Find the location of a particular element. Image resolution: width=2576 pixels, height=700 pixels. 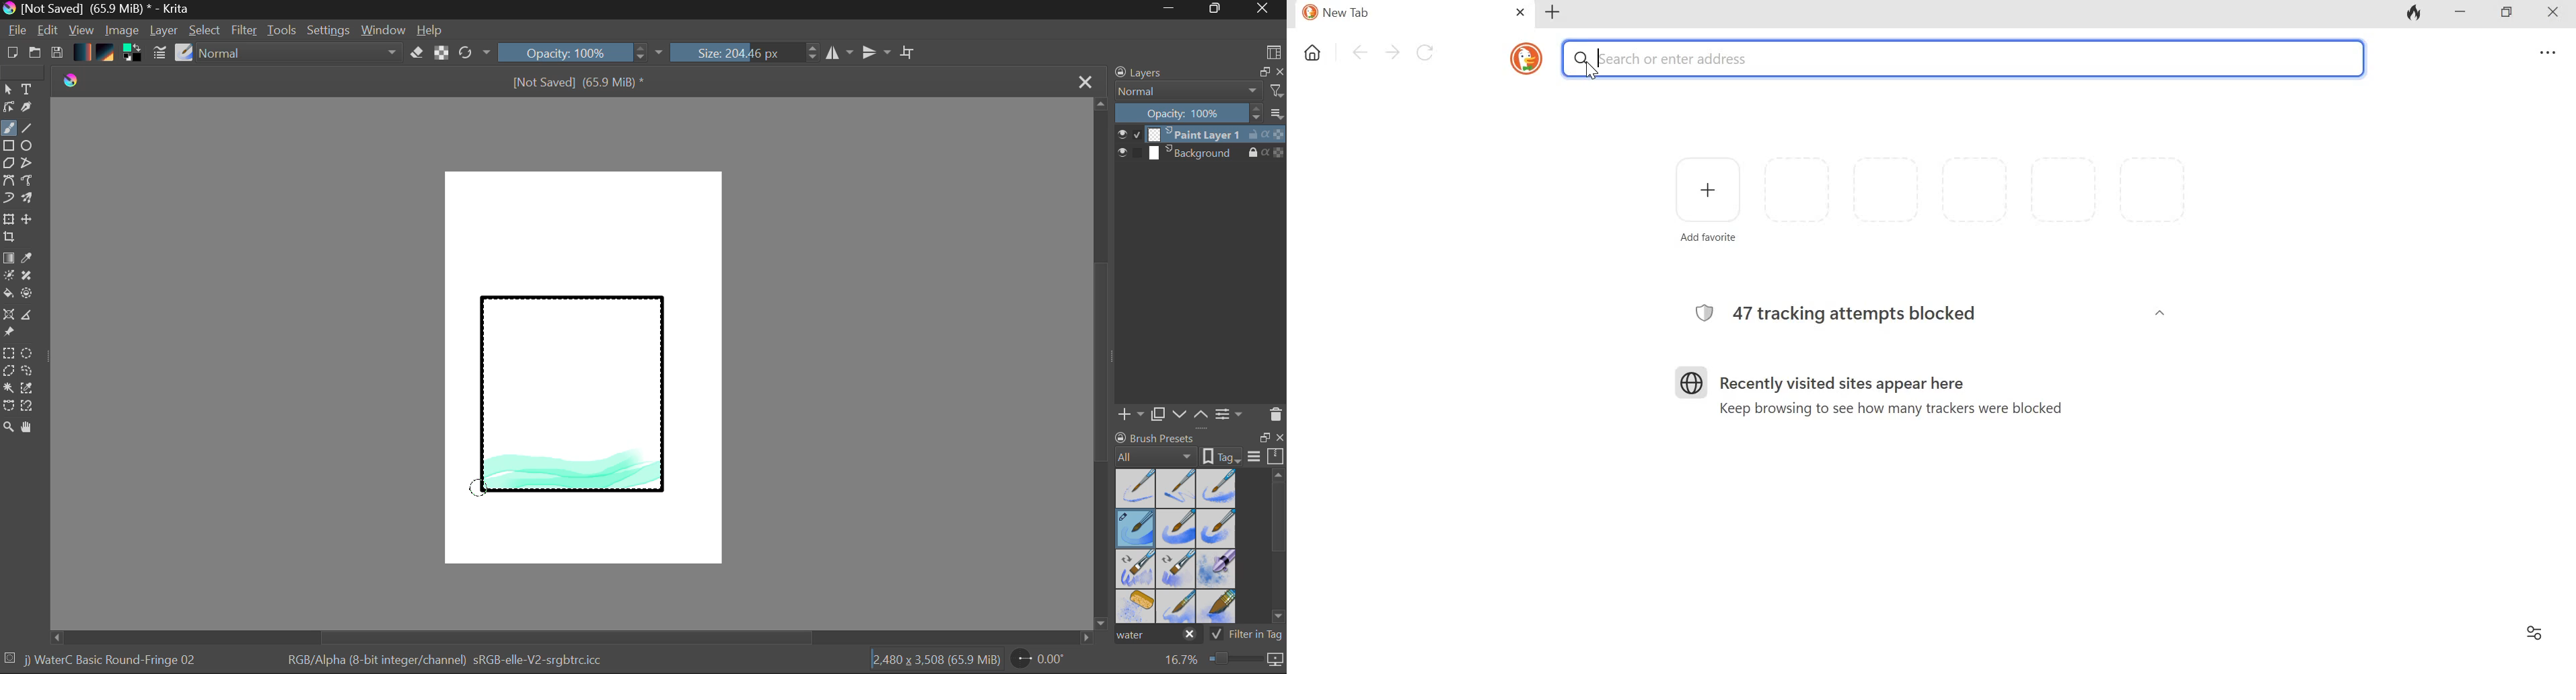

Vertical Mirror Flip is located at coordinates (839, 53).